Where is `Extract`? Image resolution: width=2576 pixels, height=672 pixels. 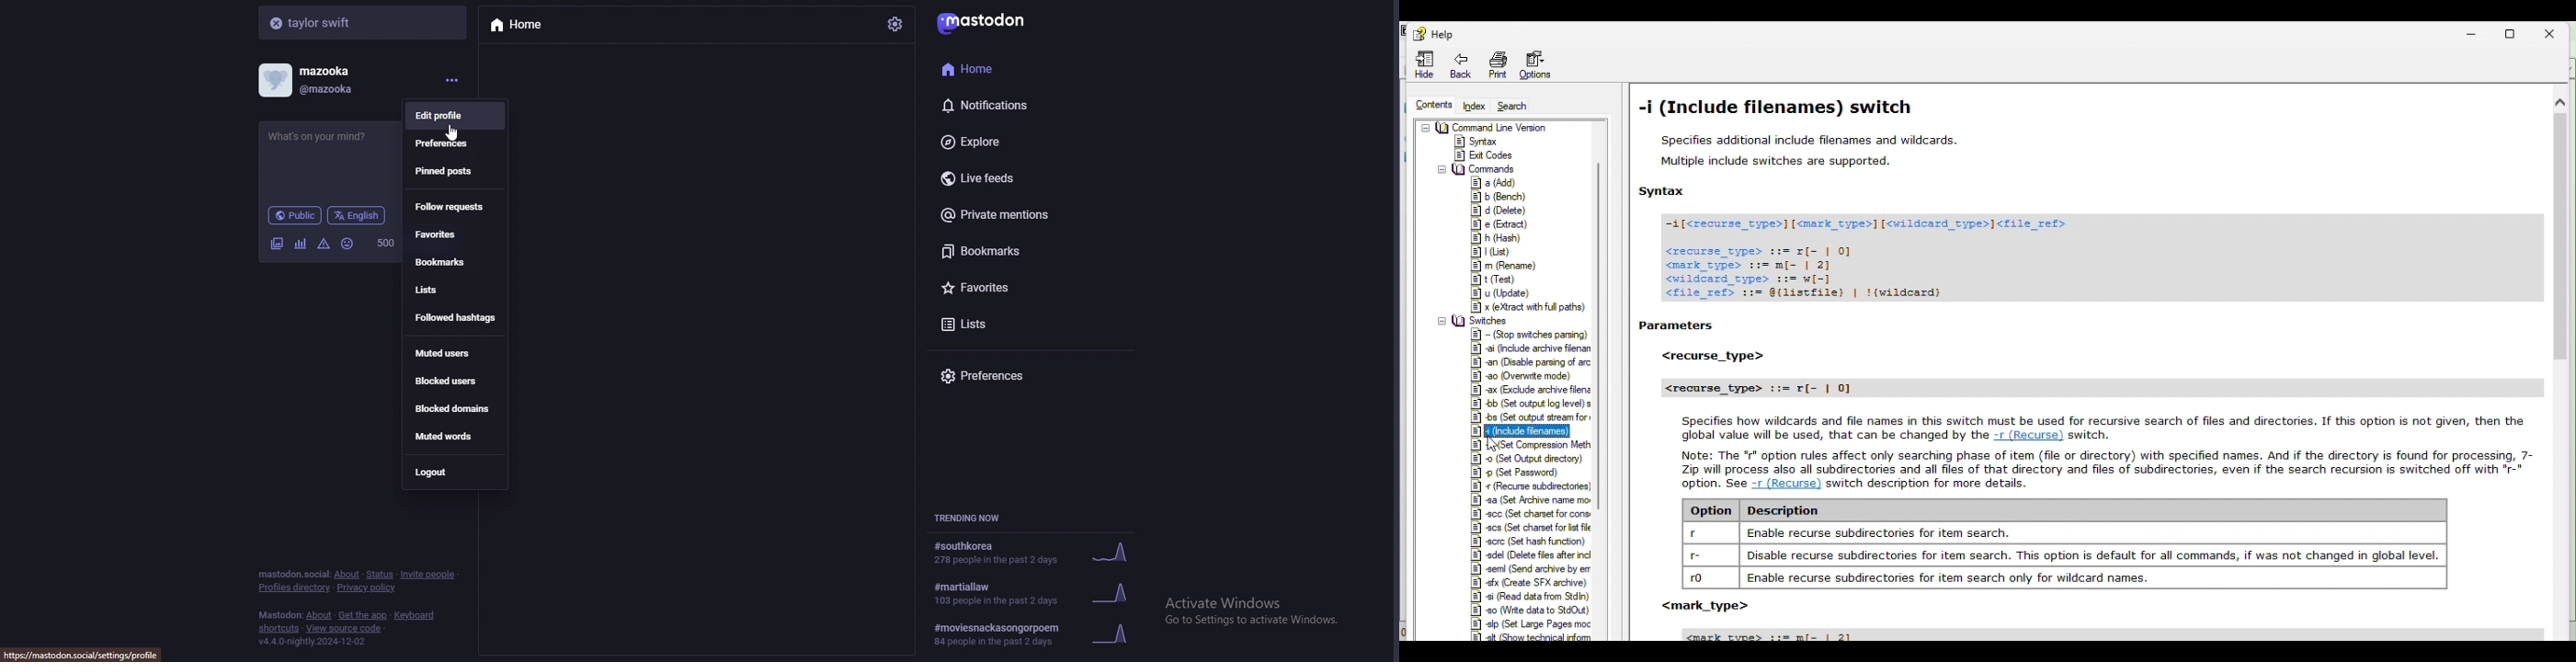 Extract is located at coordinates (1497, 225).